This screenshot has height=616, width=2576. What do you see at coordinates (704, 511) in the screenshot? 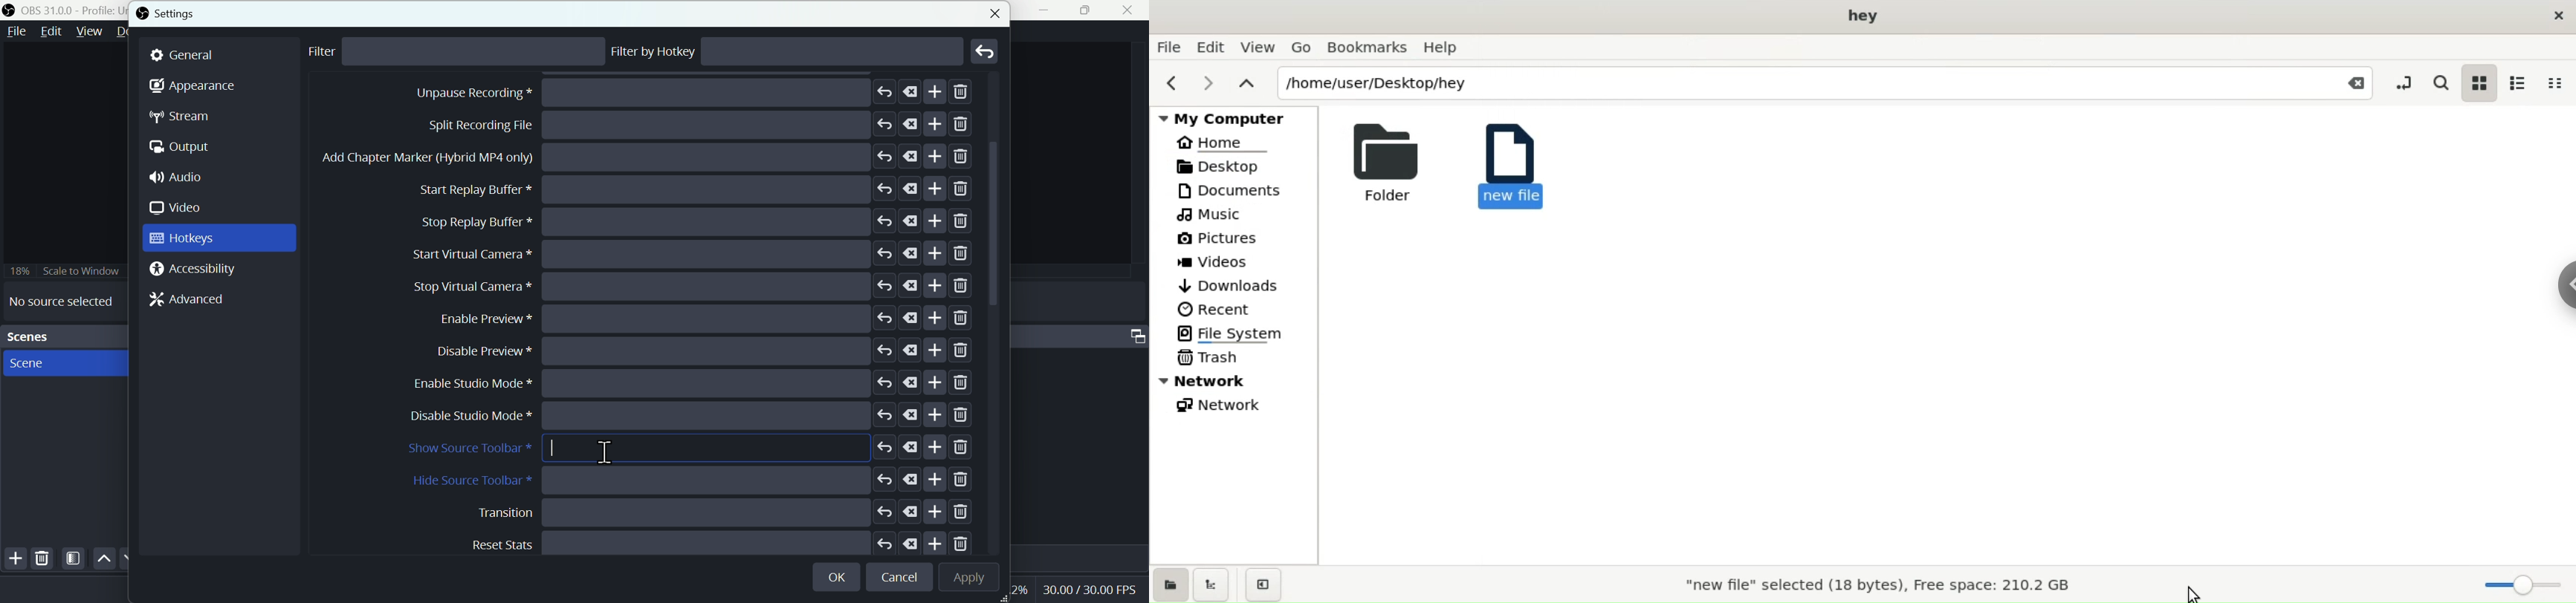
I see `Disable preview` at bounding box center [704, 511].